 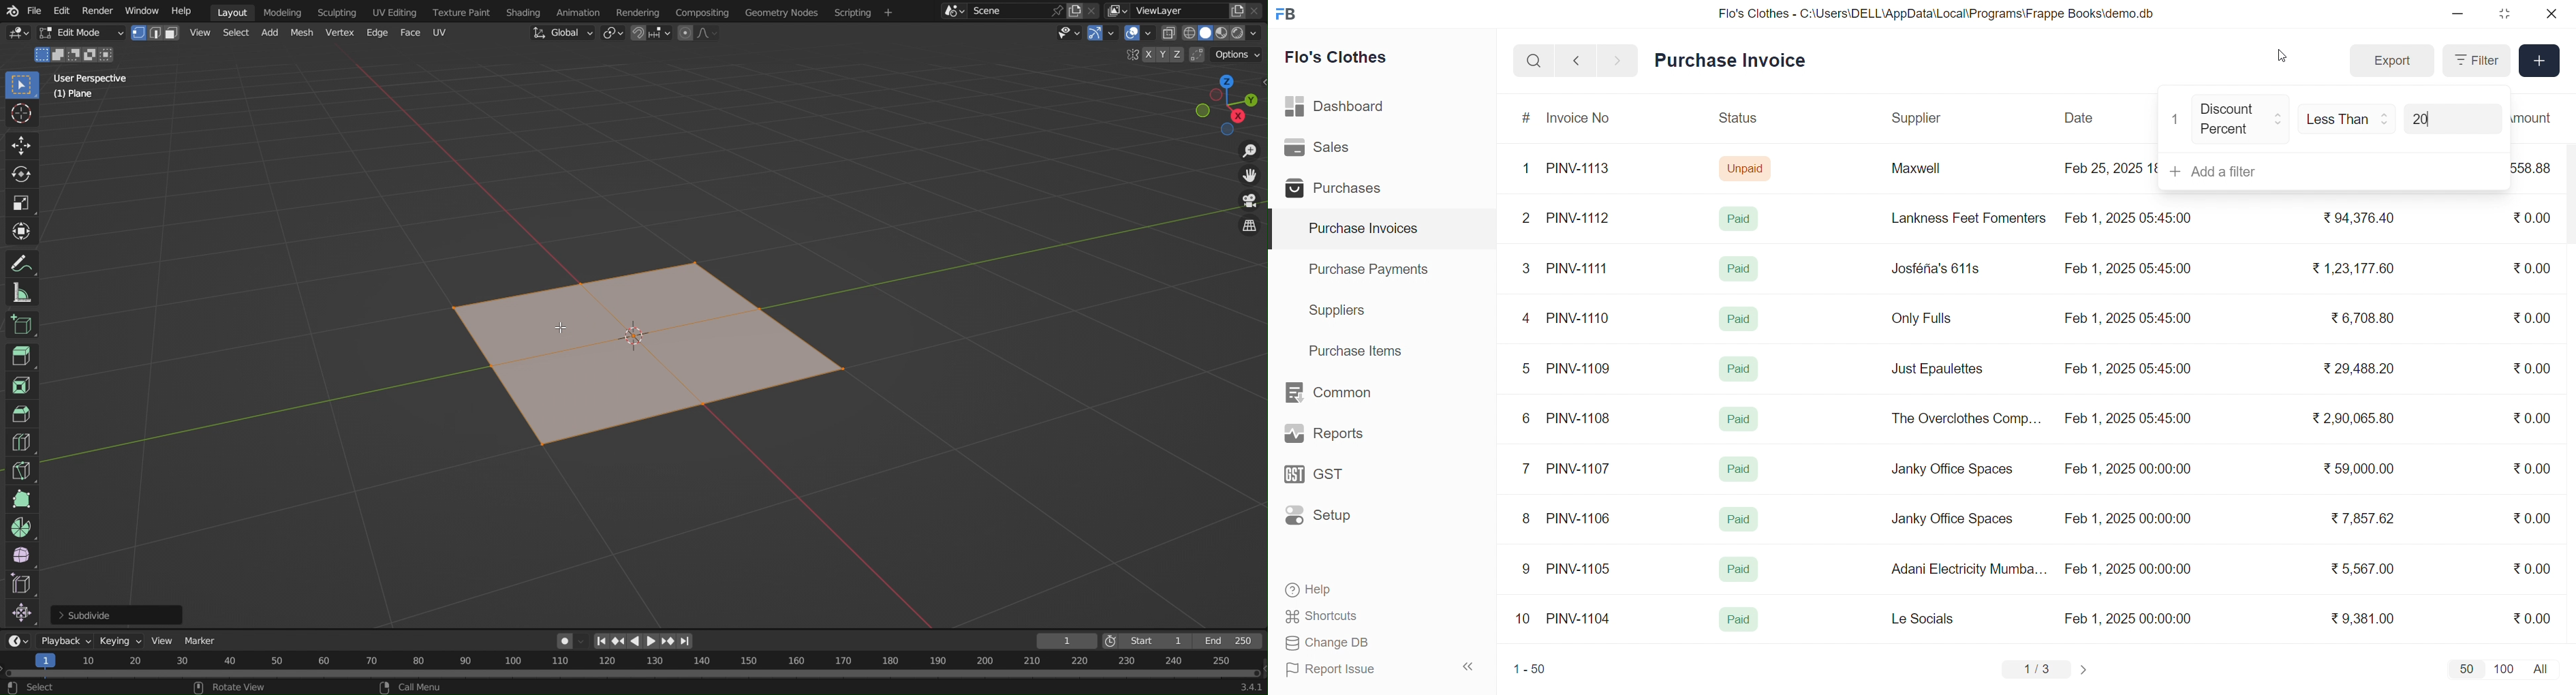 I want to click on Invoice No, so click(x=1583, y=119).